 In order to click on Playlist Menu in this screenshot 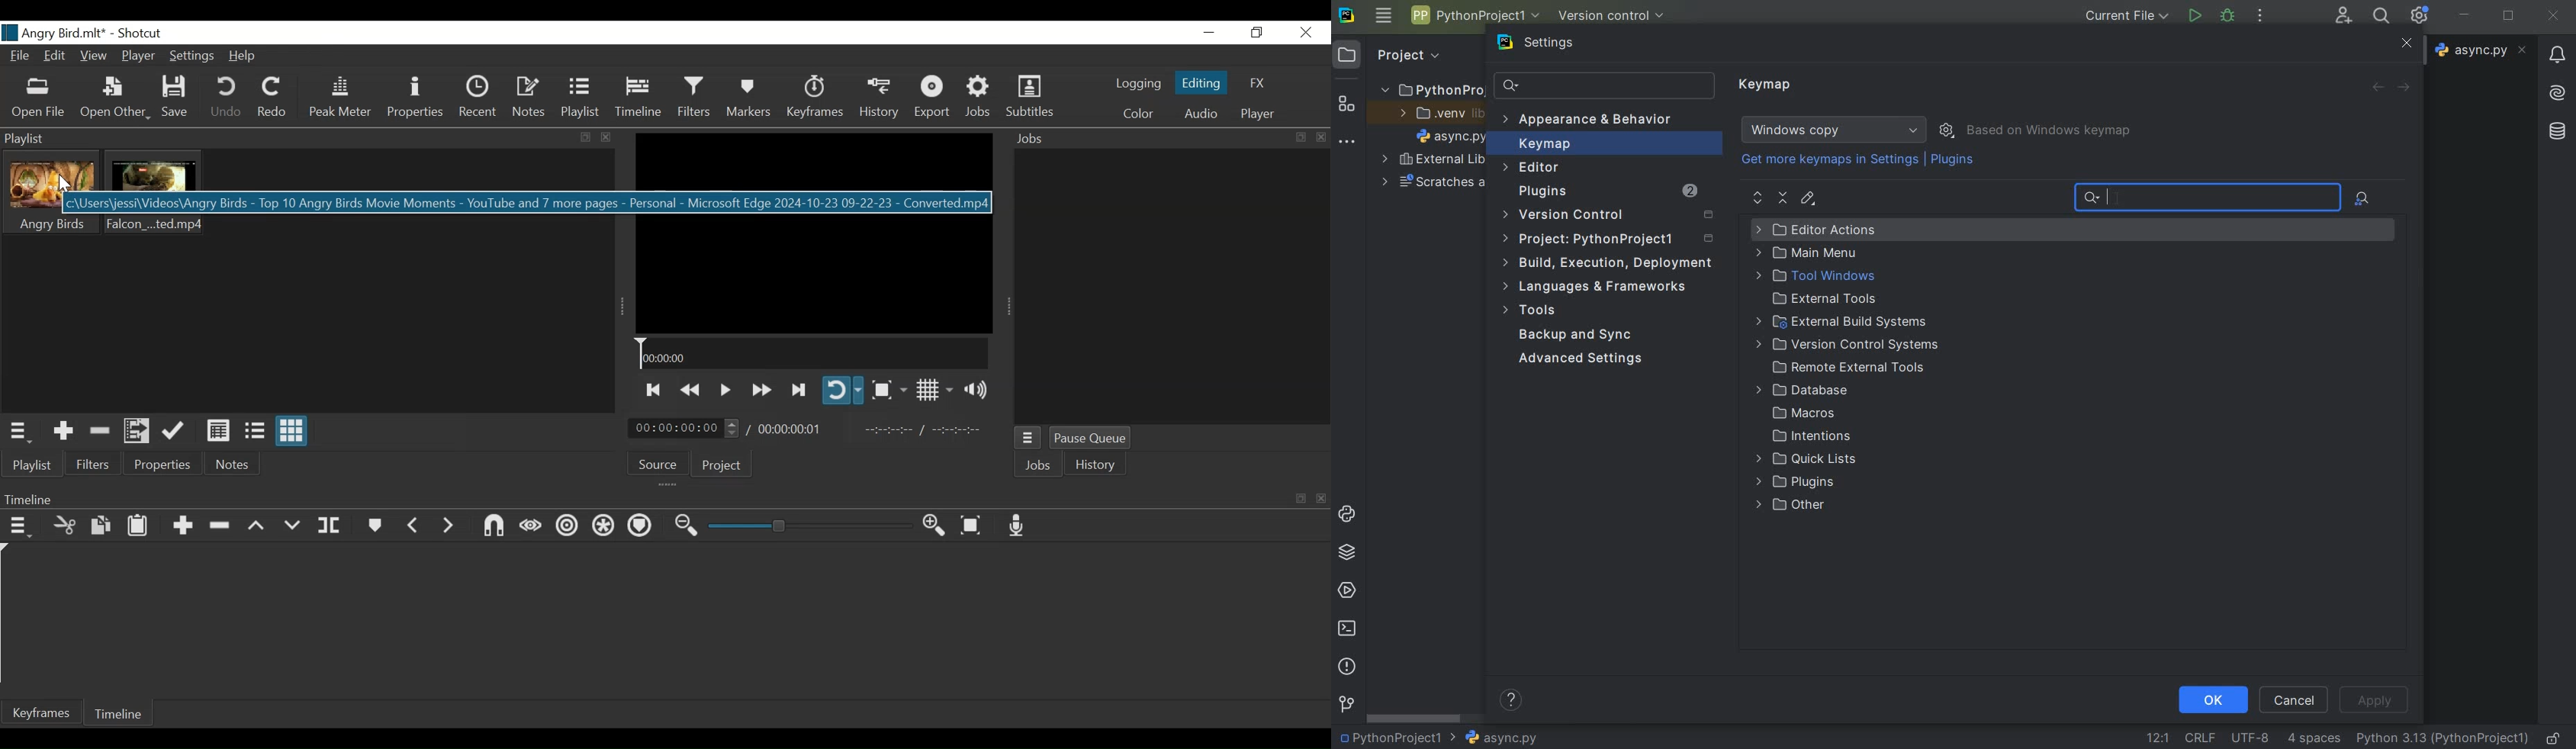, I will do `click(24, 432)`.